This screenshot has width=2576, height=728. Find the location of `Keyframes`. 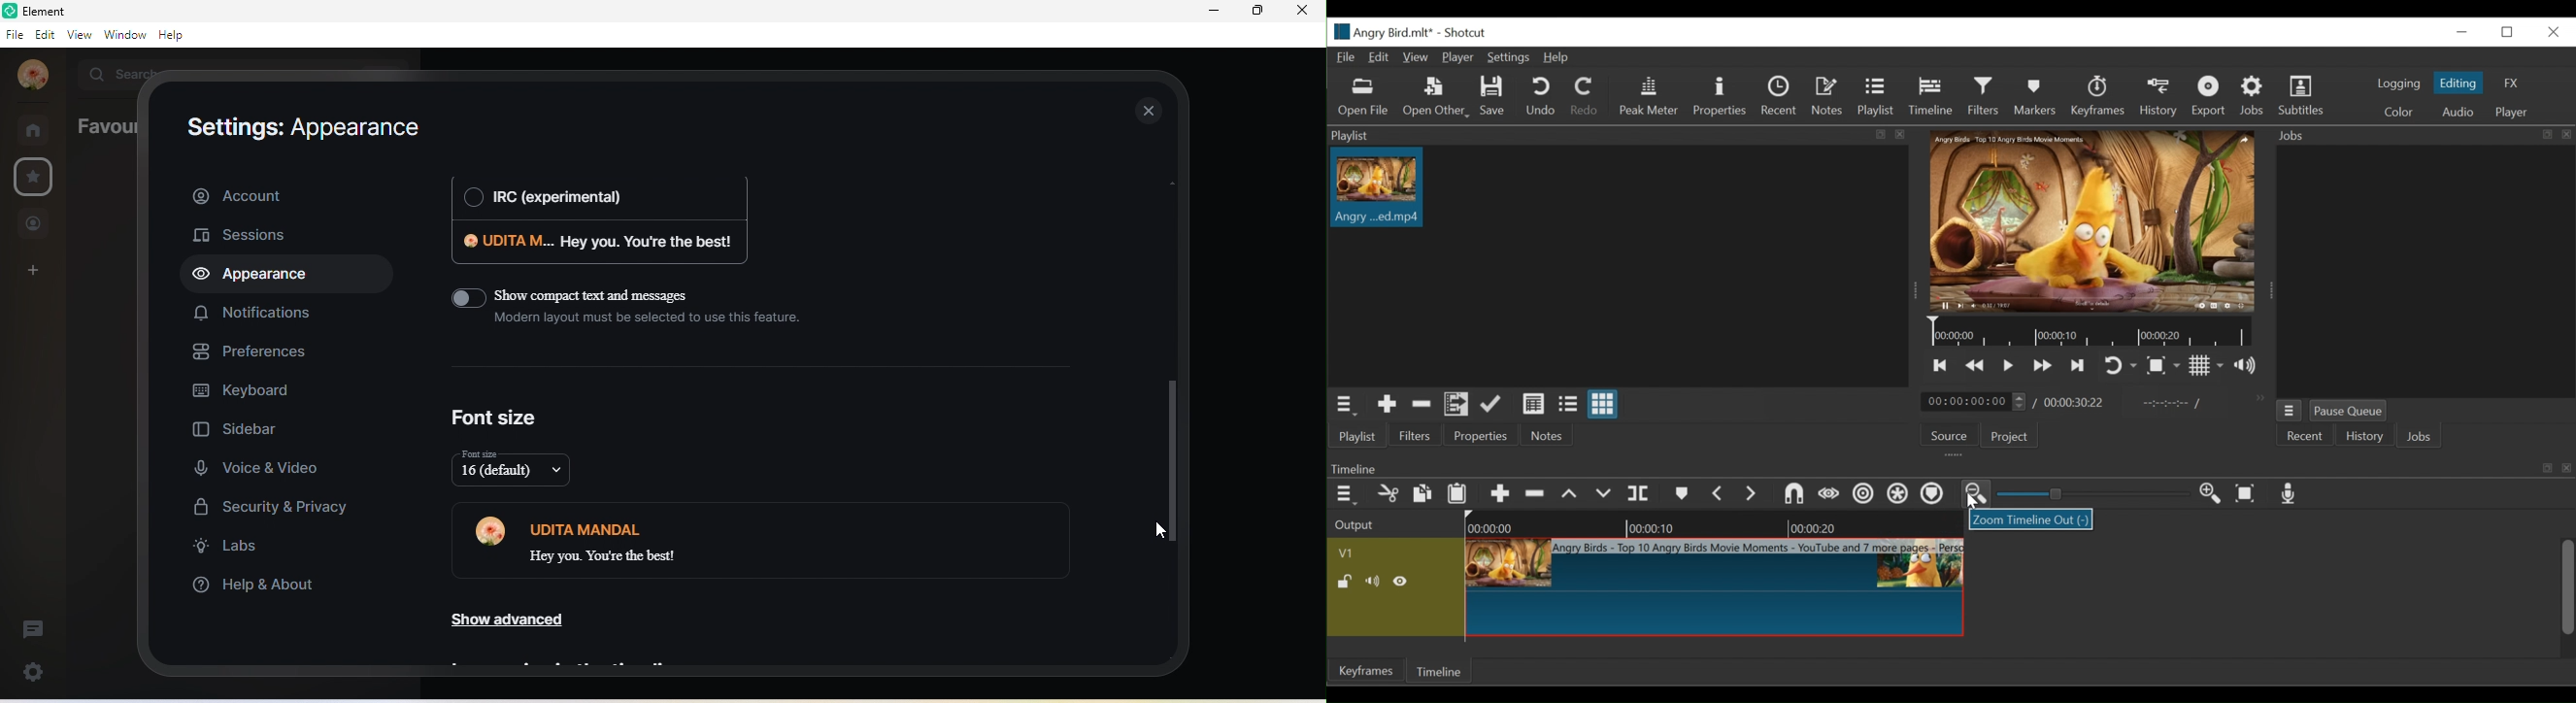

Keyframes is located at coordinates (2099, 96).